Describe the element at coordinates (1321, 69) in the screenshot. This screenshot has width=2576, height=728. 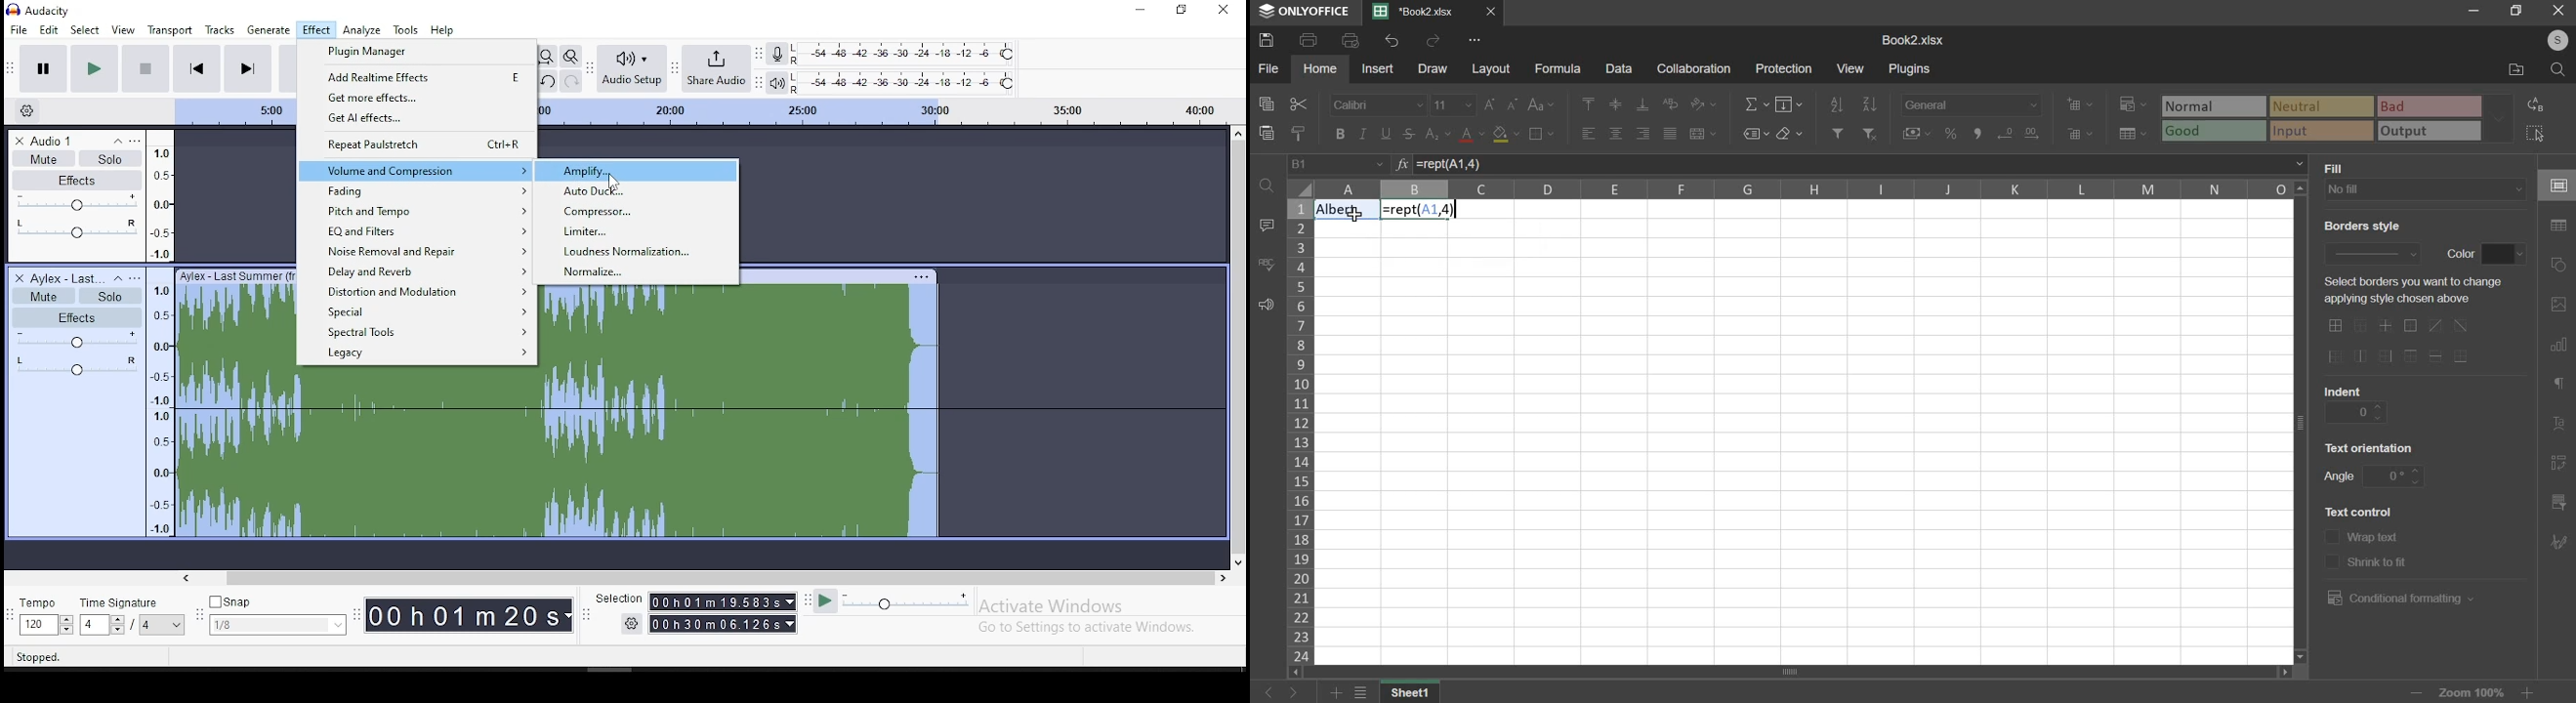
I see `home` at that location.